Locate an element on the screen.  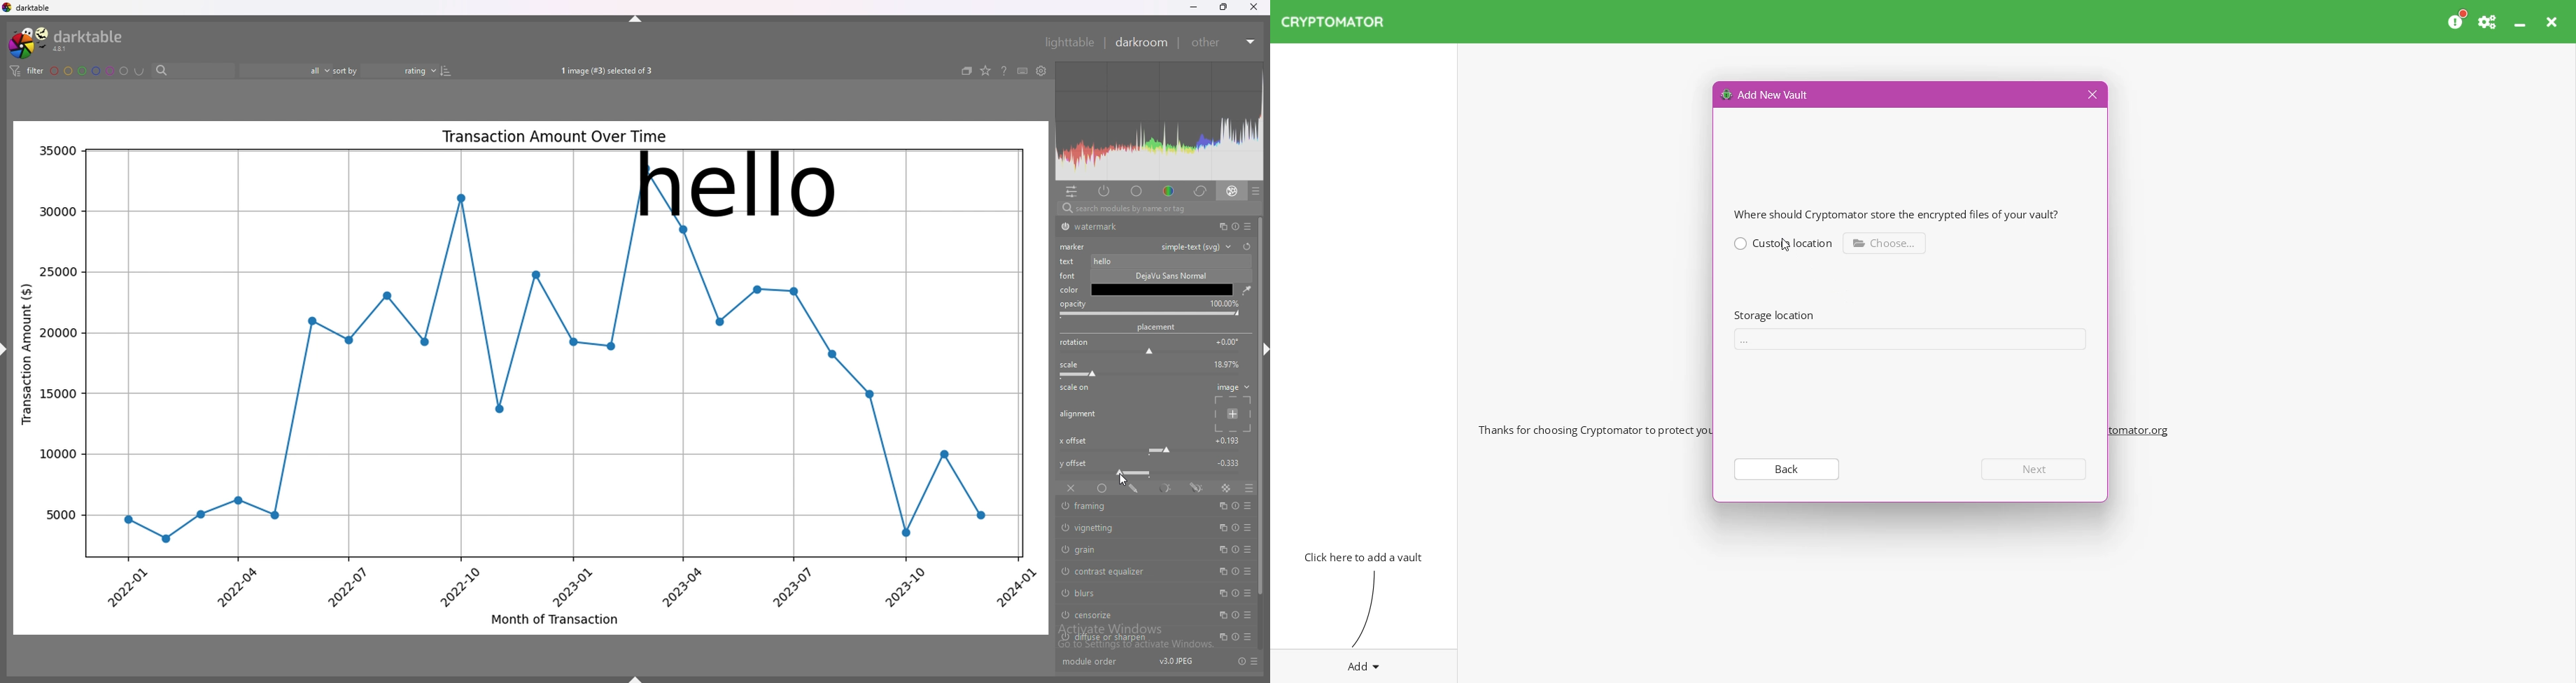
drawn and parametric mask is located at coordinates (1199, 488).